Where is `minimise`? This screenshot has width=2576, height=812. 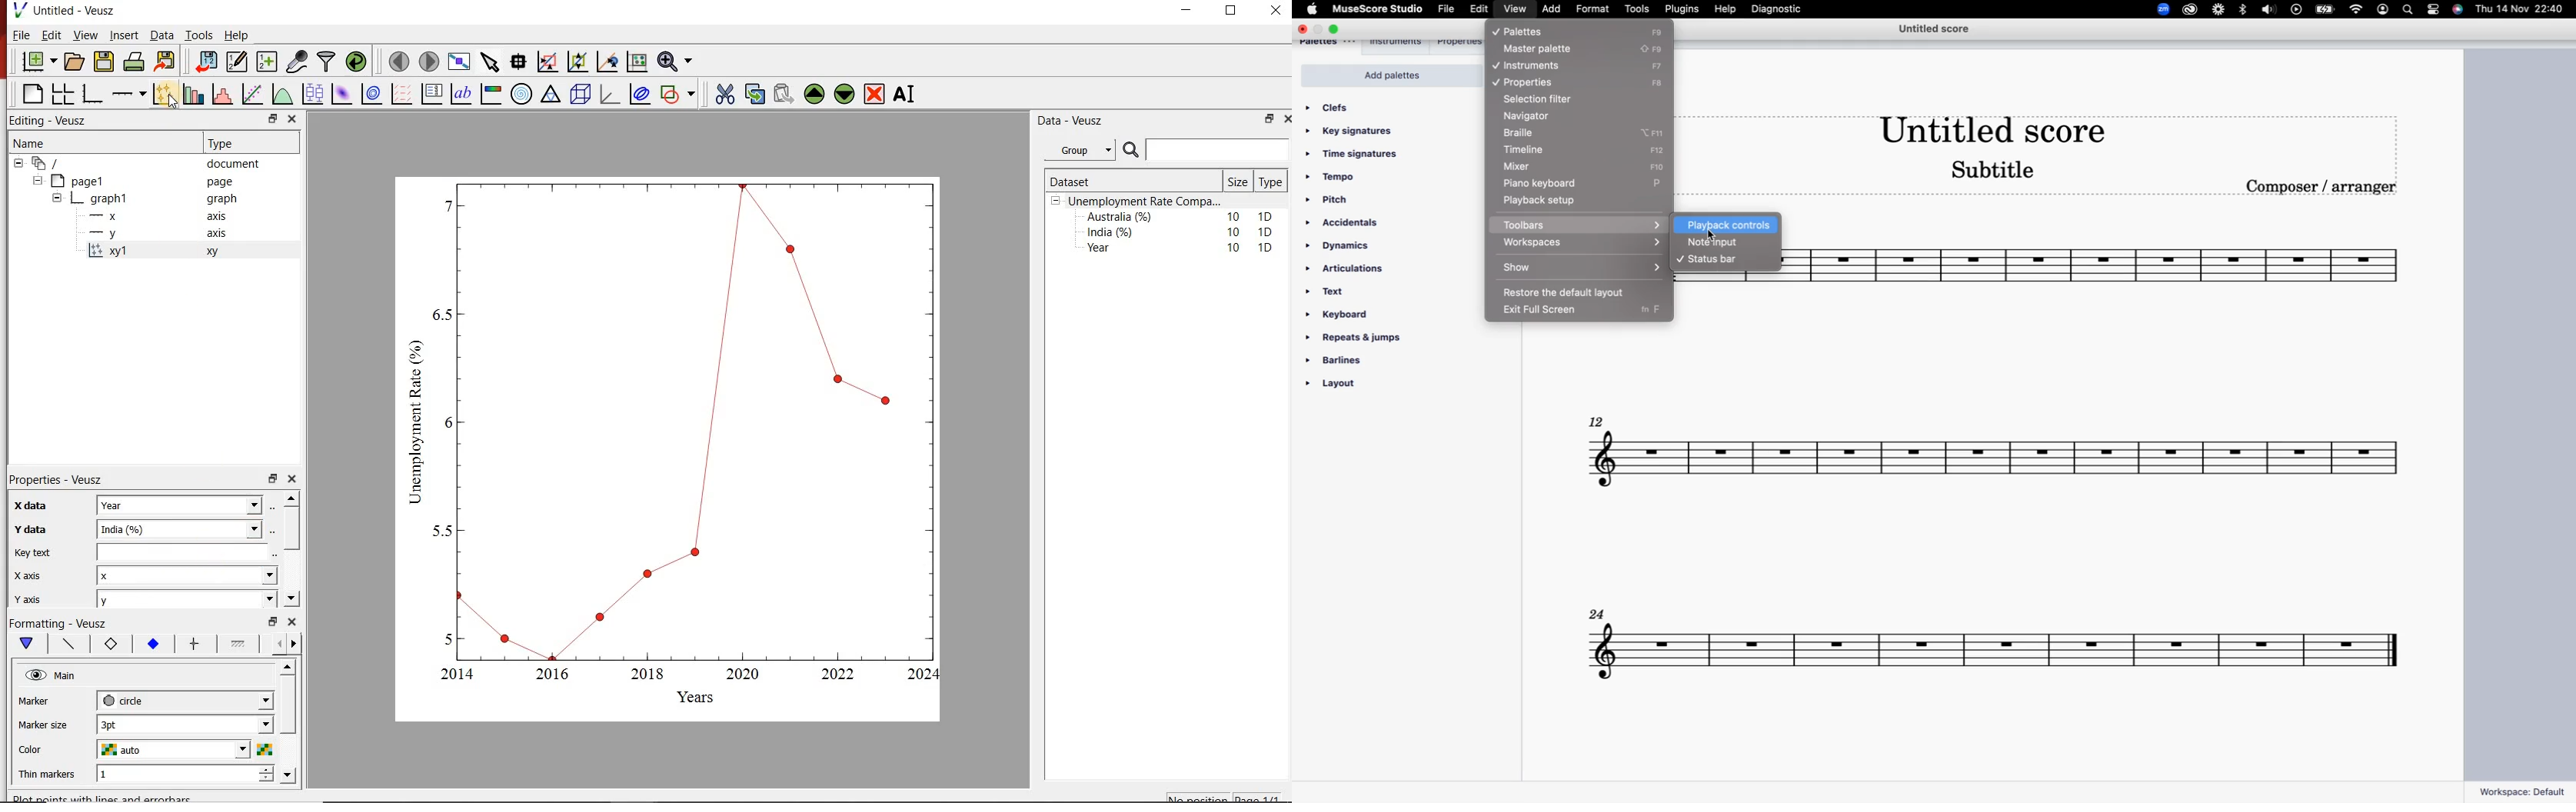 minimise is located at coordinates (273, 620).